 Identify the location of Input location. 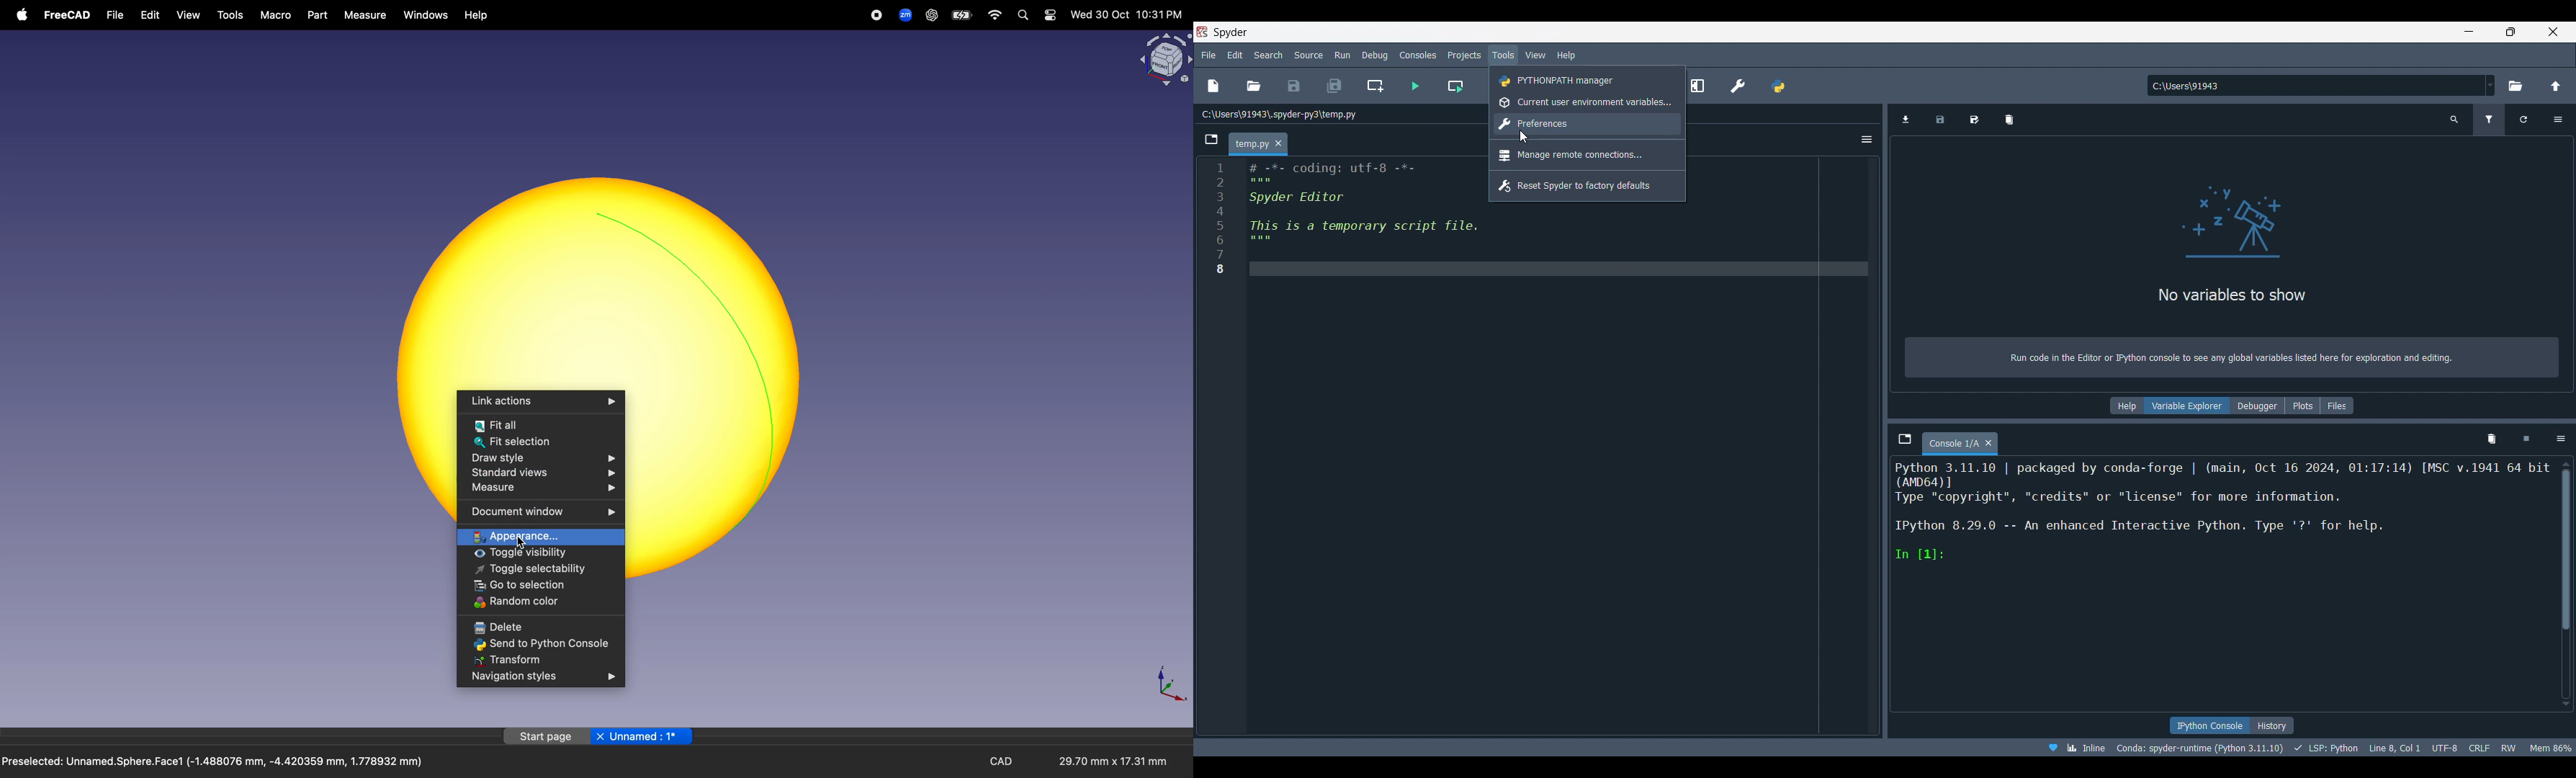
(2315, 86).